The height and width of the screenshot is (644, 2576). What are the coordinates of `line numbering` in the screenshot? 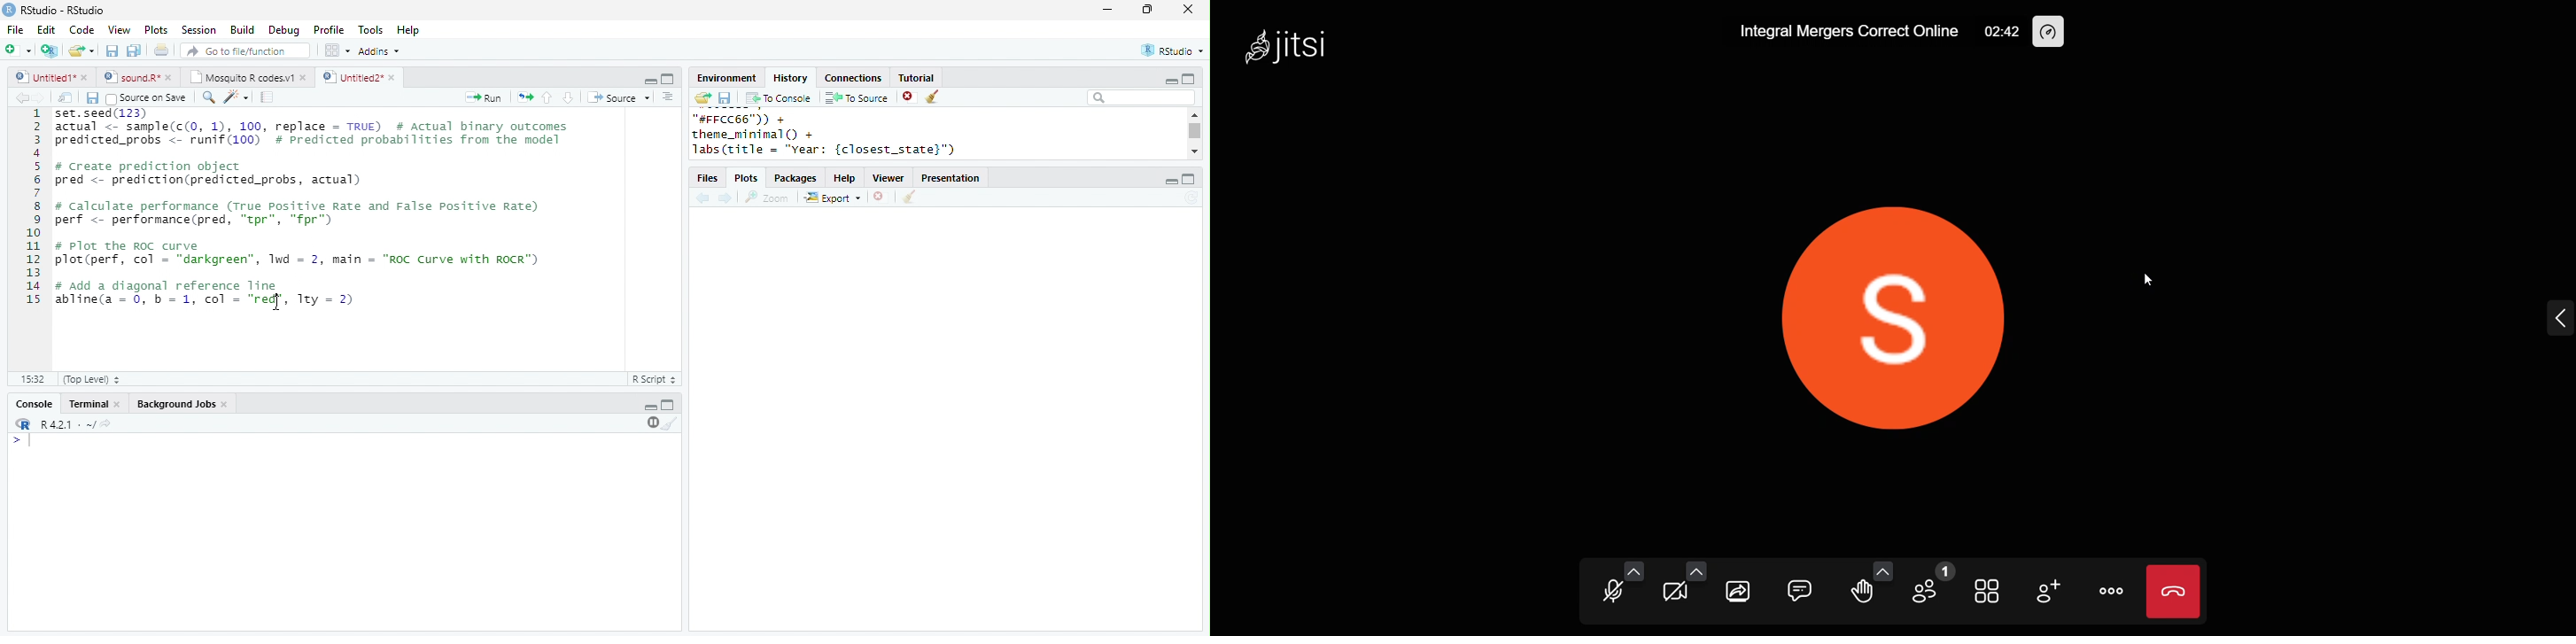 It's located at (35, 238).